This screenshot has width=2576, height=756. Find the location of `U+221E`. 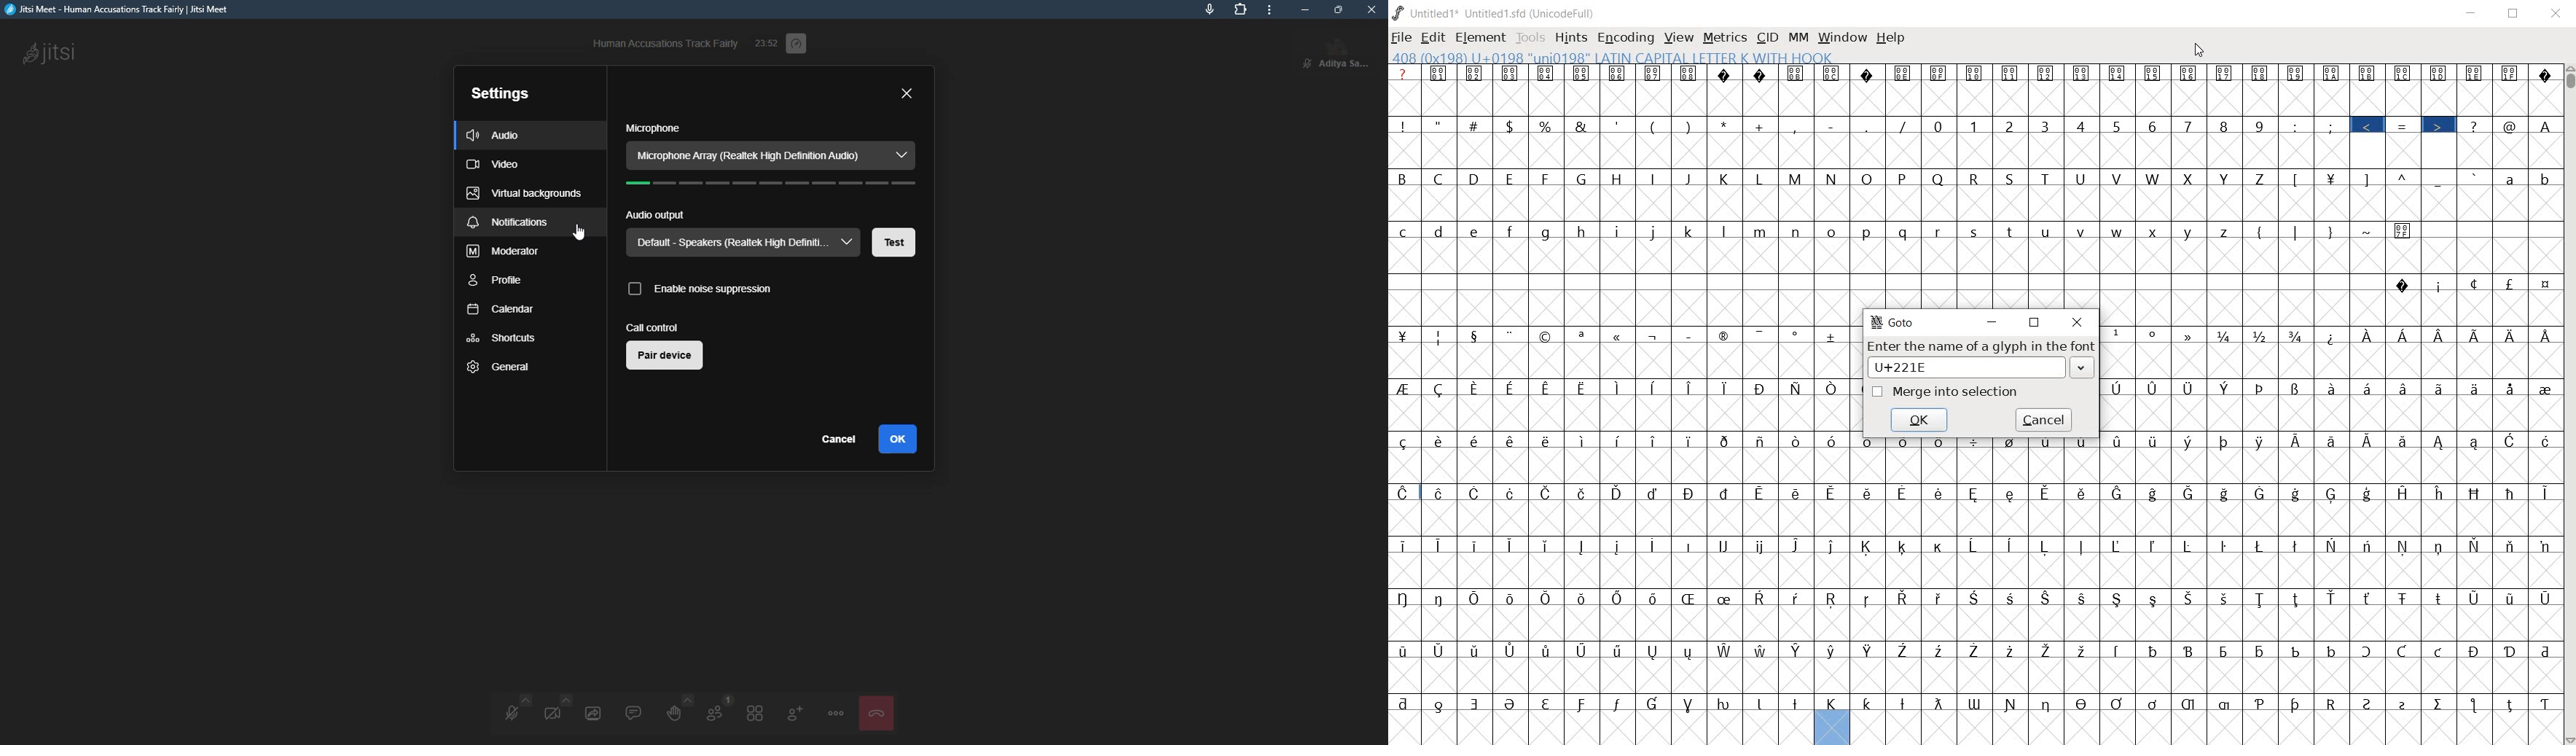

U+221E is located at coordinates (1964, 367).